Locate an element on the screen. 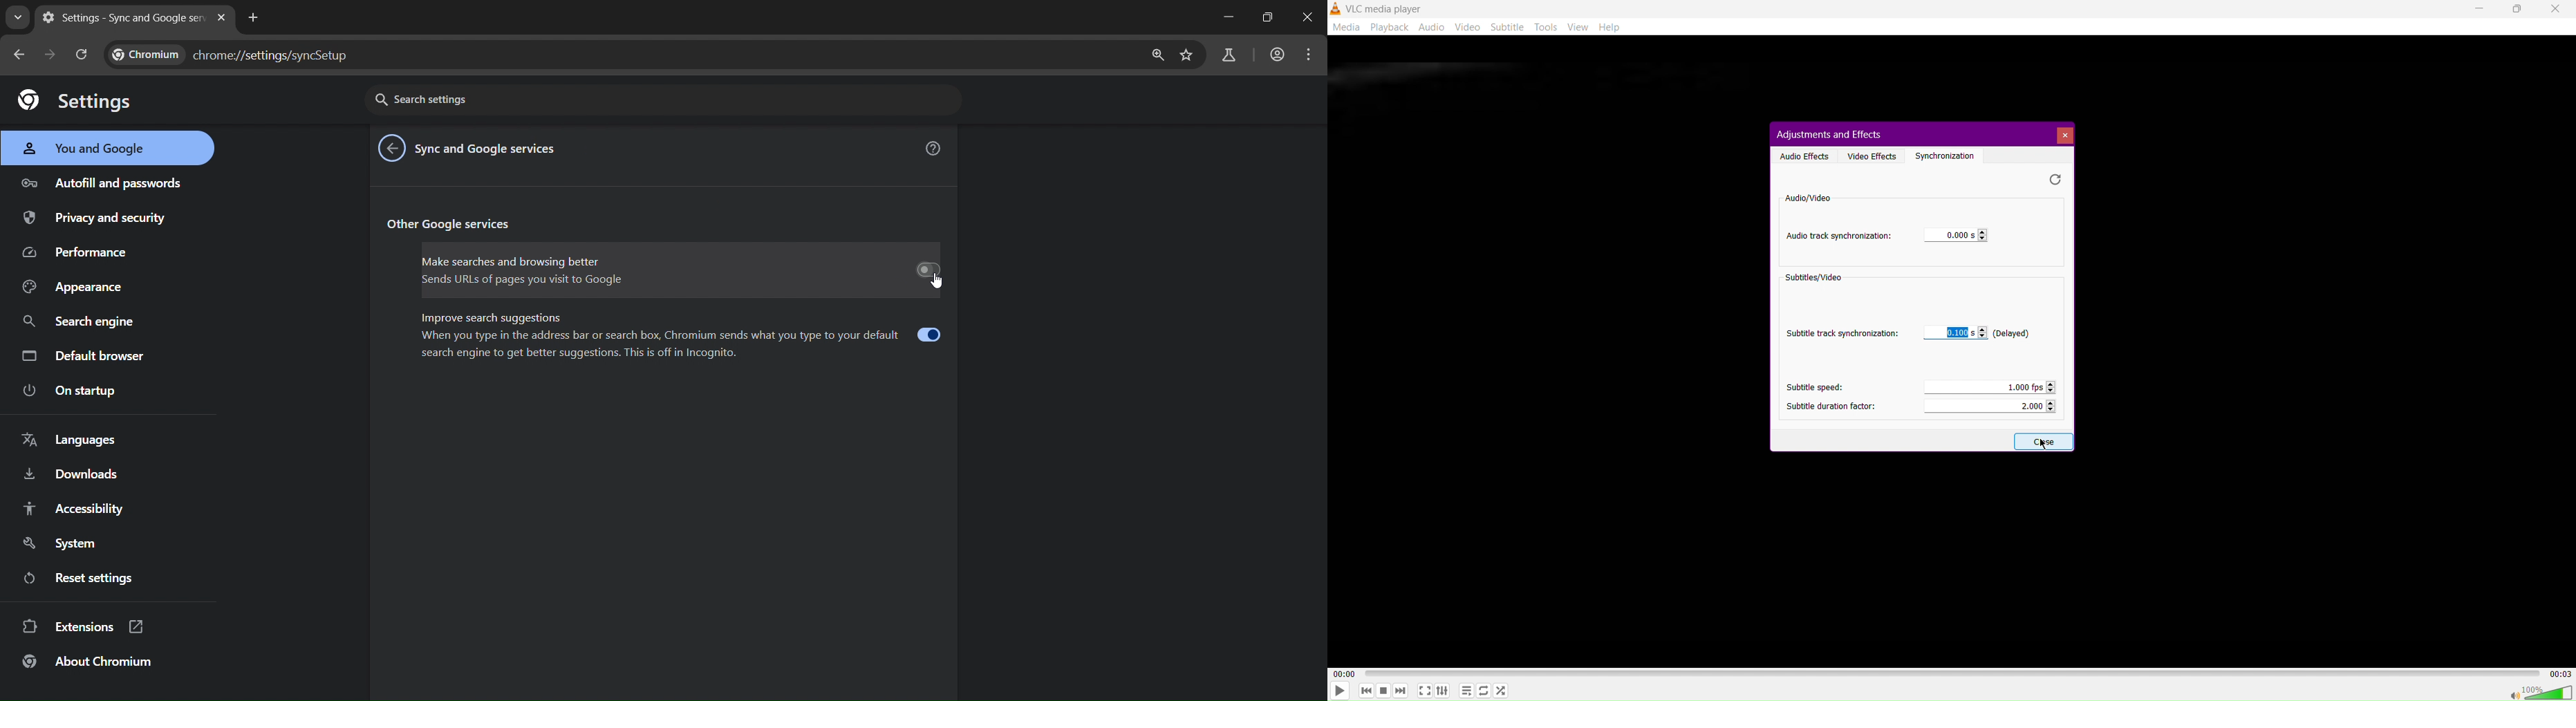 The image size is (2576, 728). Cursor is located at coordinates (2045, 442).